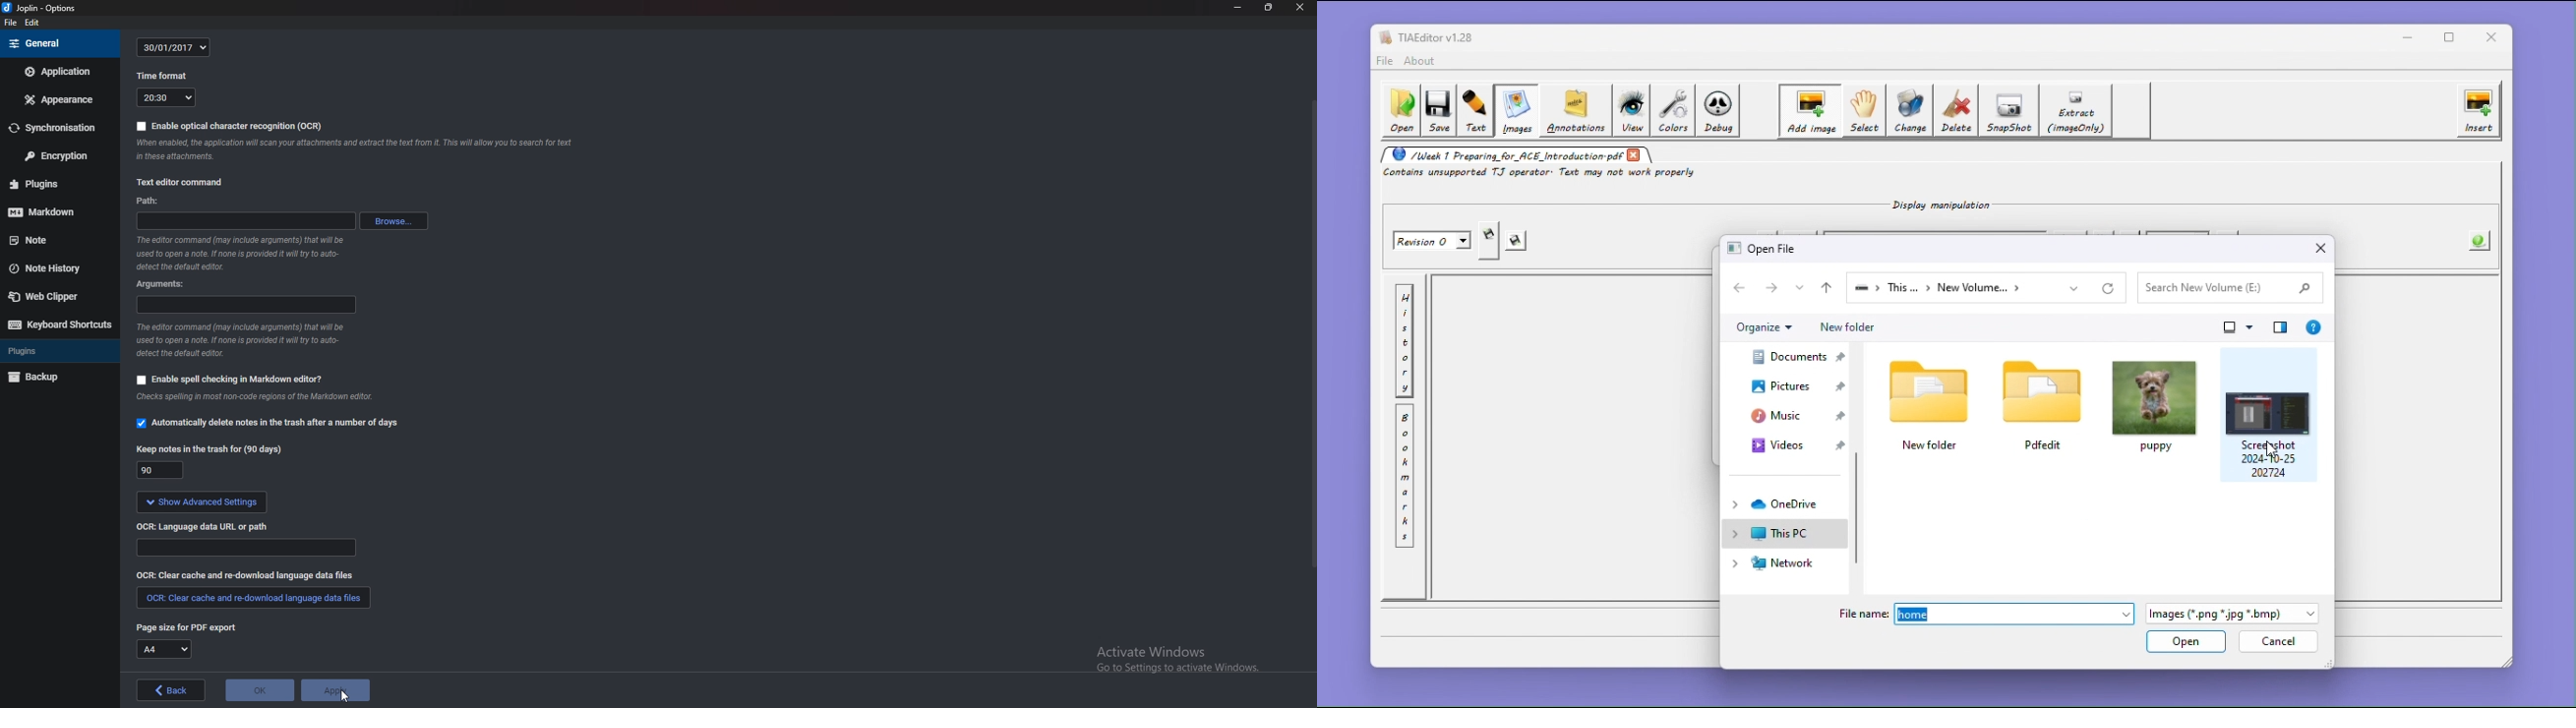 The width and height of the screenshot is (2576, 728). What do you see at coordinates (57, 128) in the screenshot?
I see `Synchronization` at bounding box center [57, 128].